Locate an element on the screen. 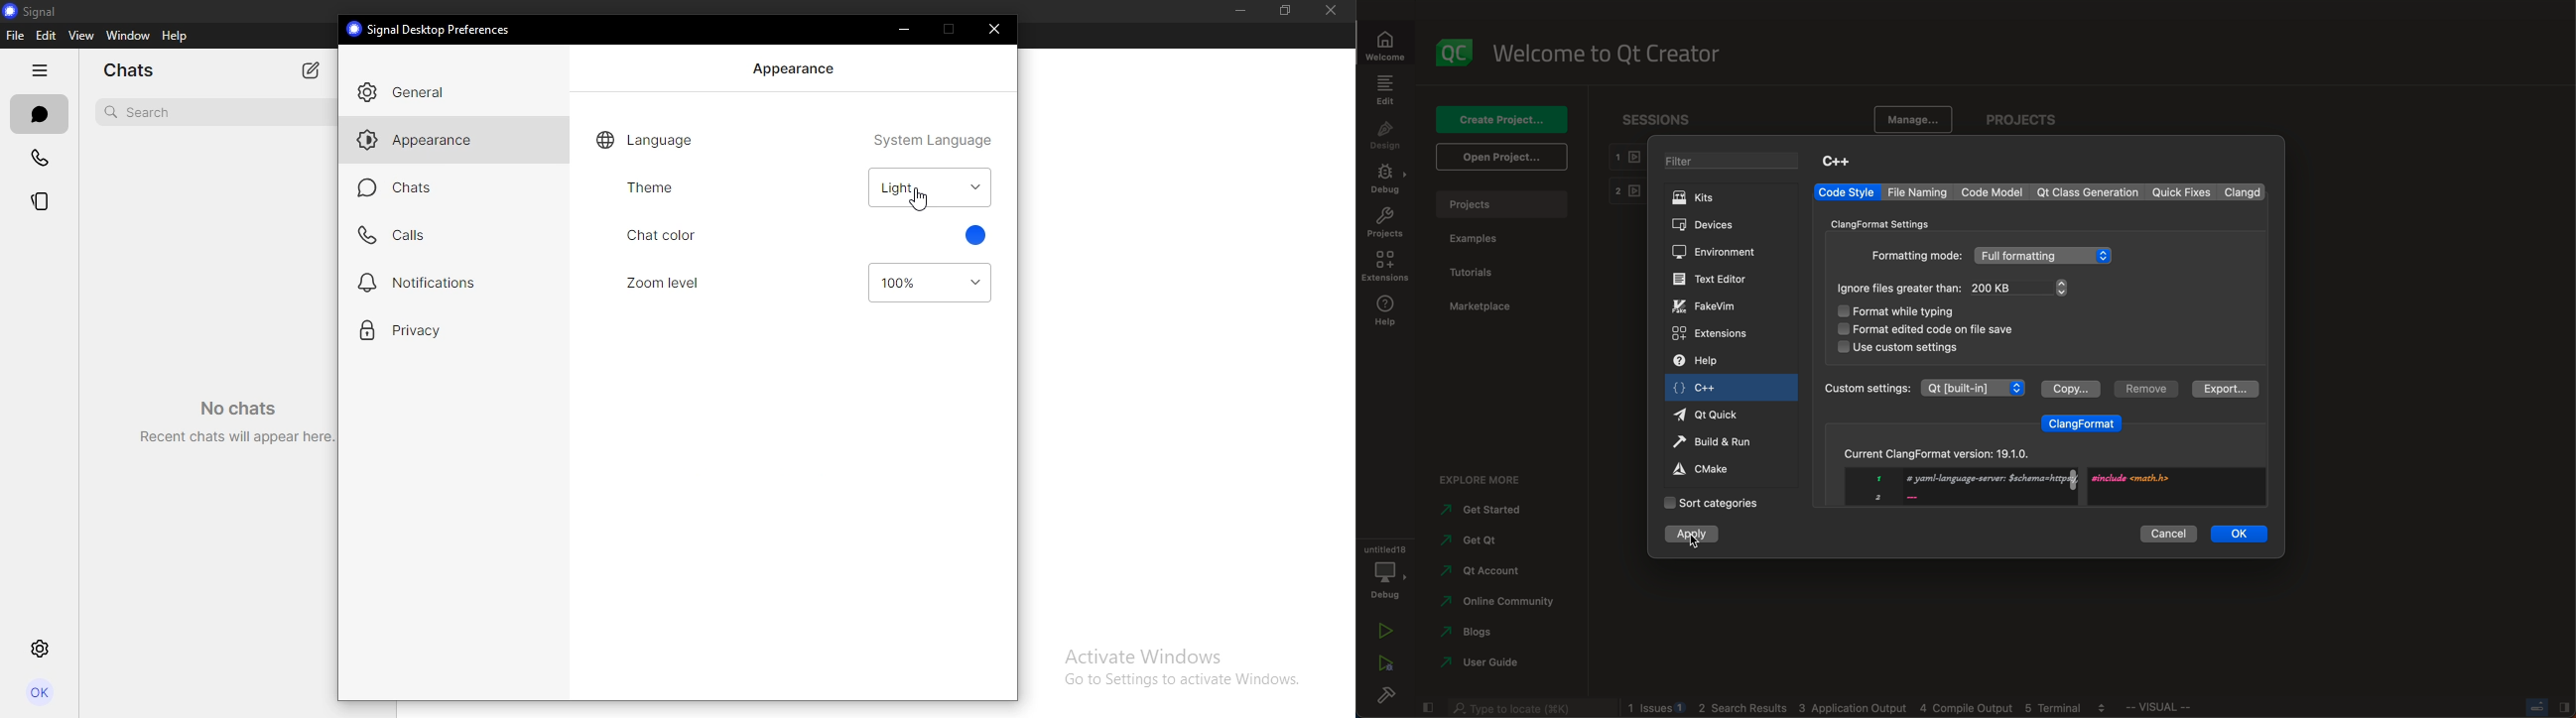 The width and height of the screenshot is (2576, 728). view is located at coordinates (80, 36).